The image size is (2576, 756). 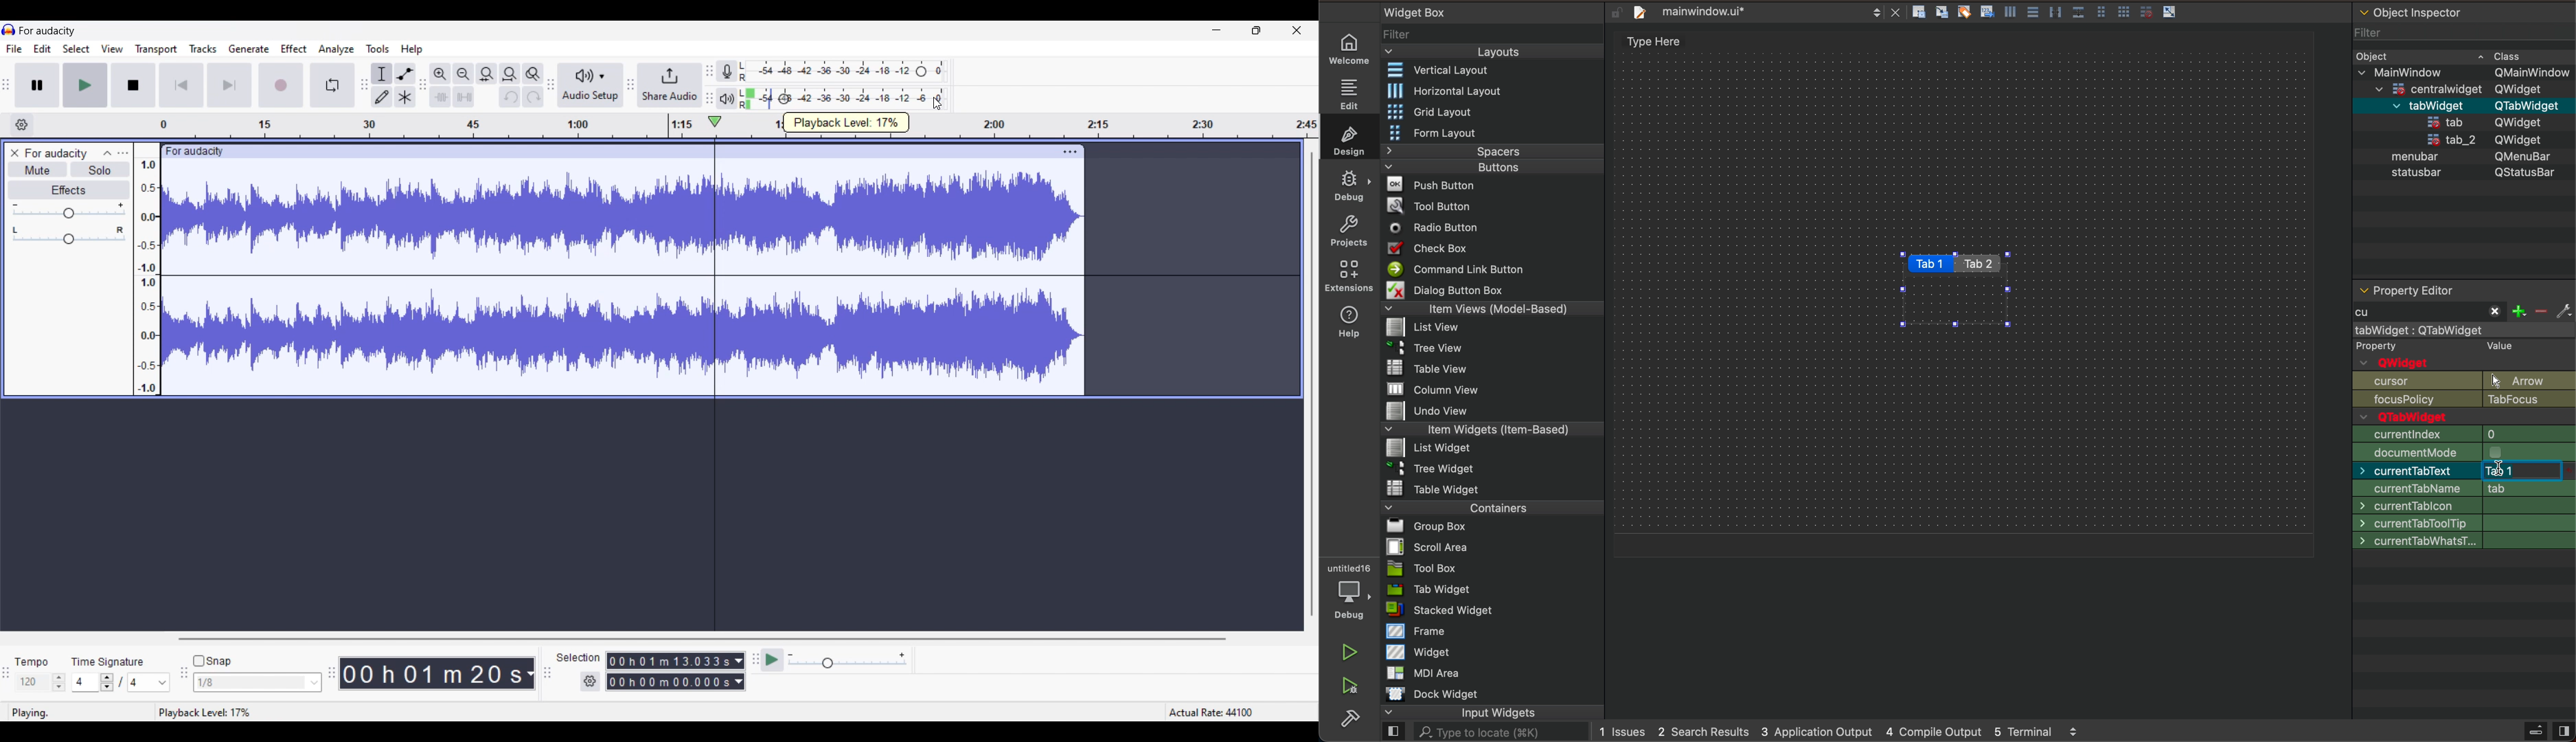 What do you see at coordinates (509, 97) in the screenshot?
I see `Undo` at bounding box center [509, 97].